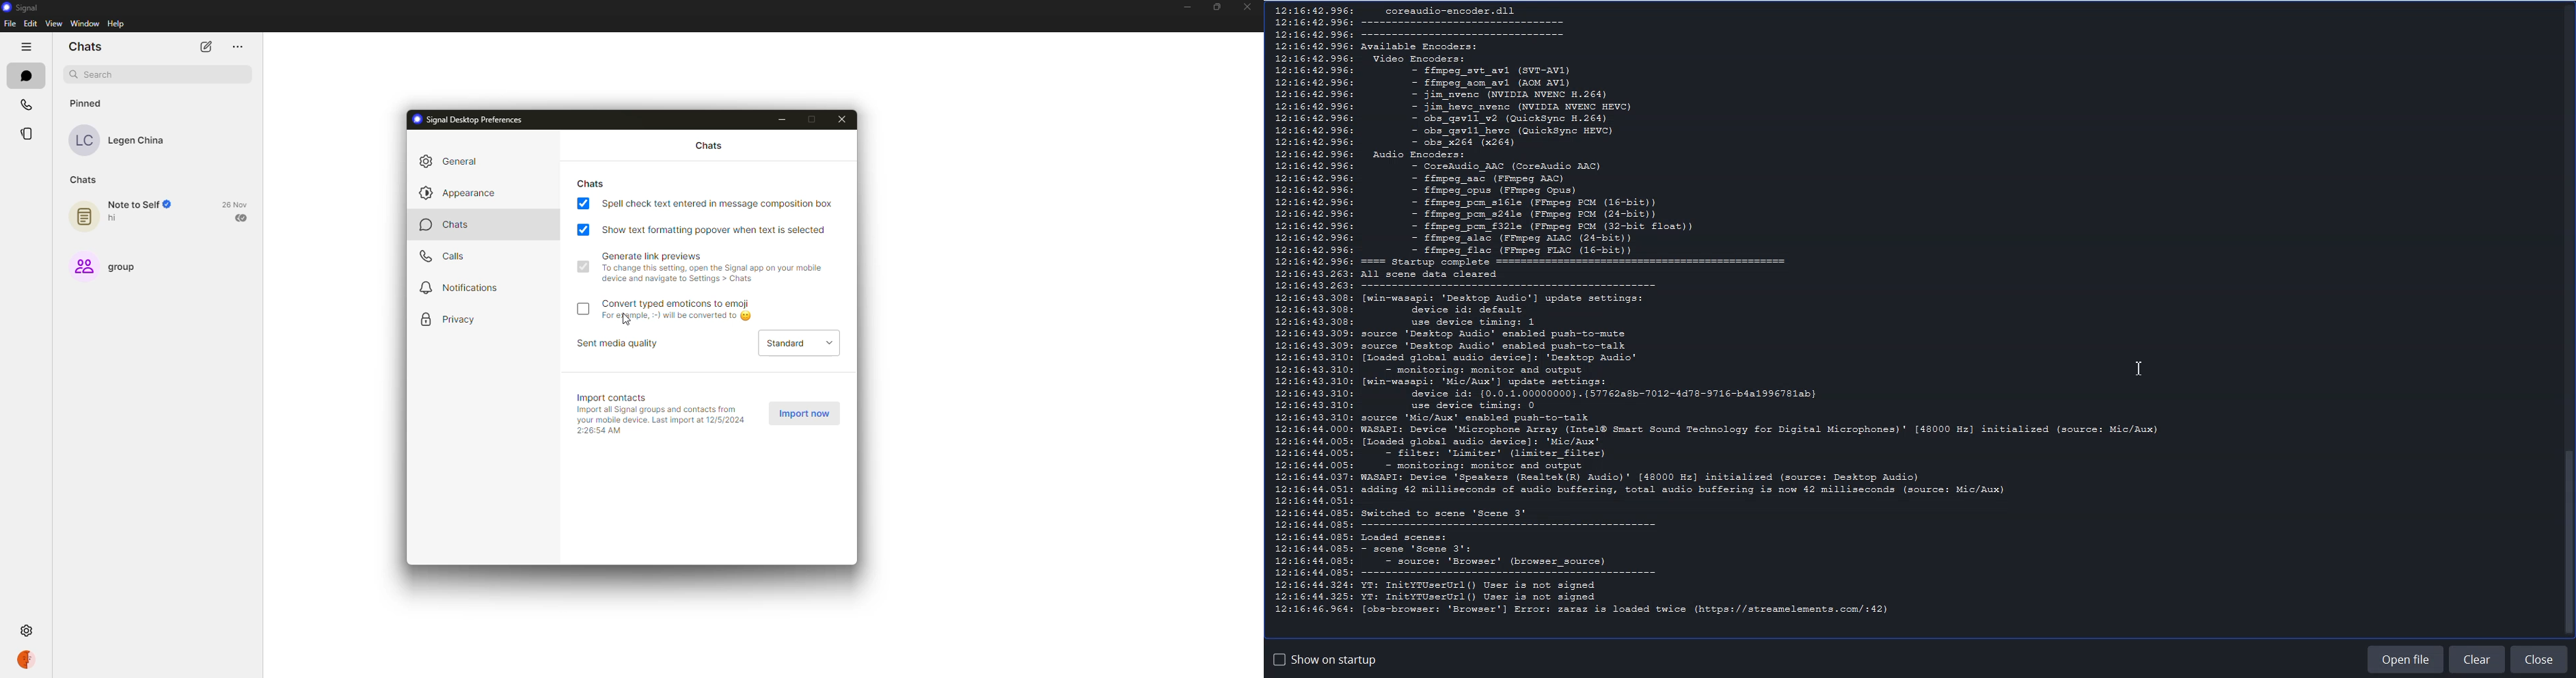 This screenshot has width=2576, height=700. Describe the element at coordinates (453, 161) in the screenshot. I see `general` at that location.